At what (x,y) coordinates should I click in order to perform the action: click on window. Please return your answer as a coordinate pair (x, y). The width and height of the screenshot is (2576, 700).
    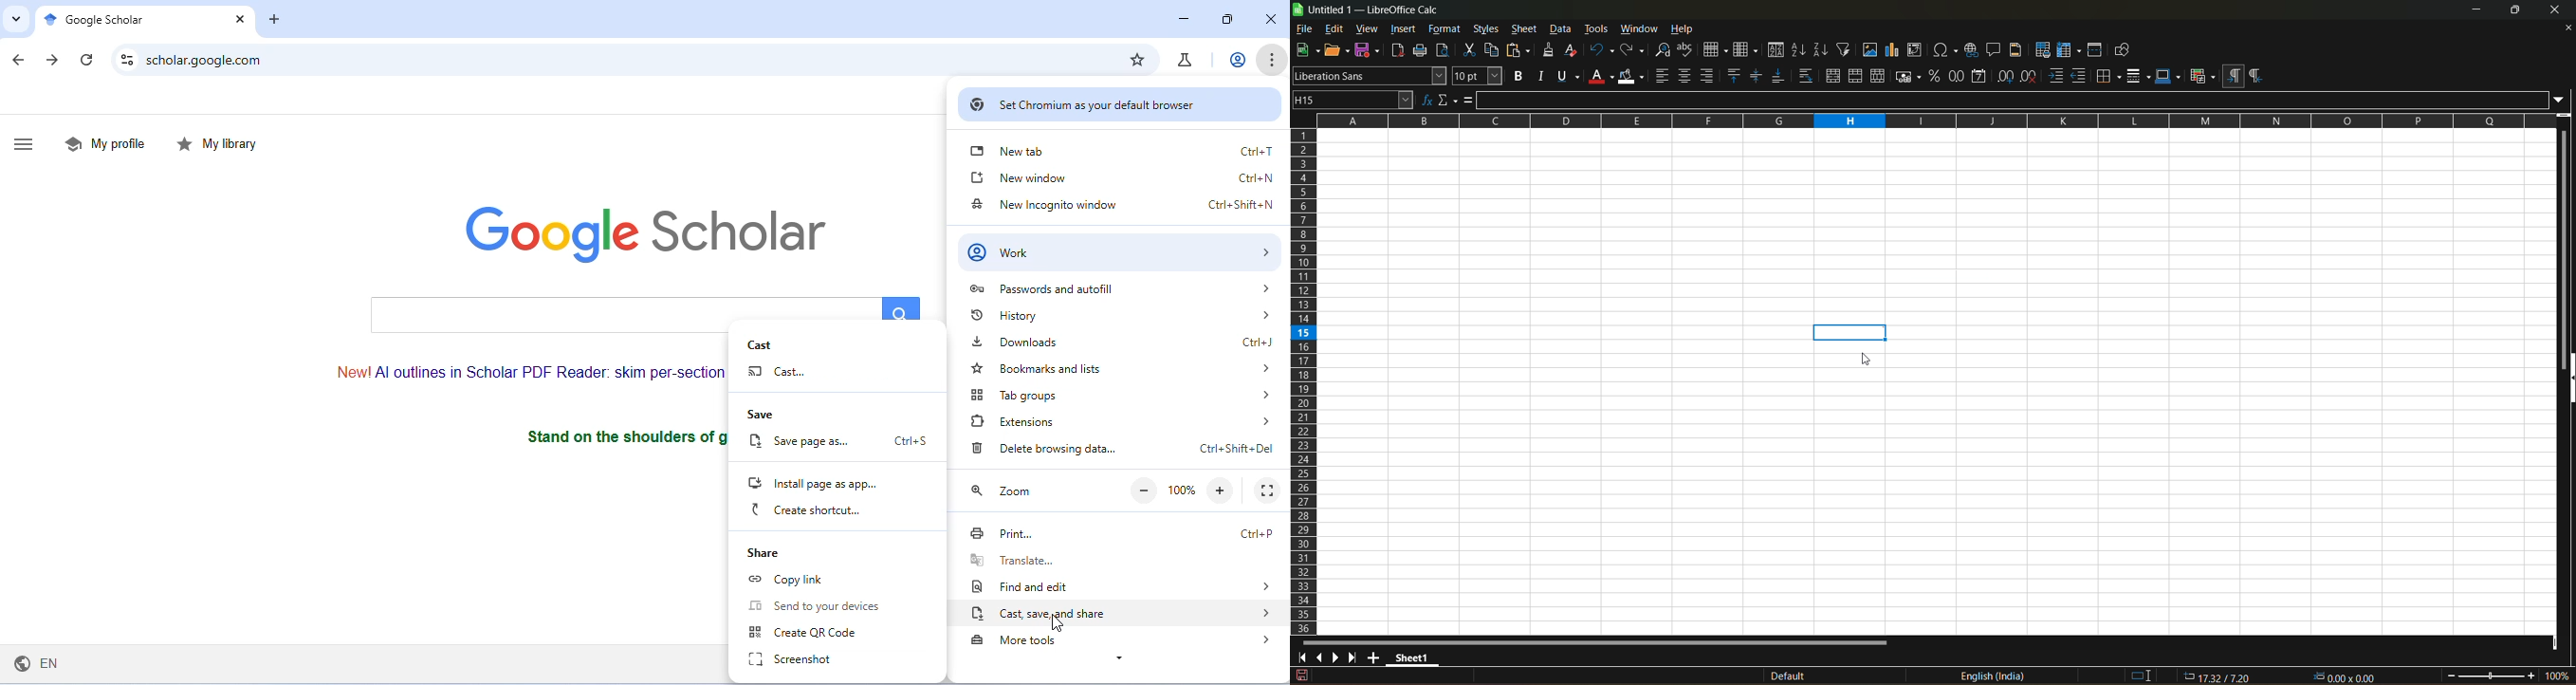
    Looking at the image, I should click on (1640, 30).